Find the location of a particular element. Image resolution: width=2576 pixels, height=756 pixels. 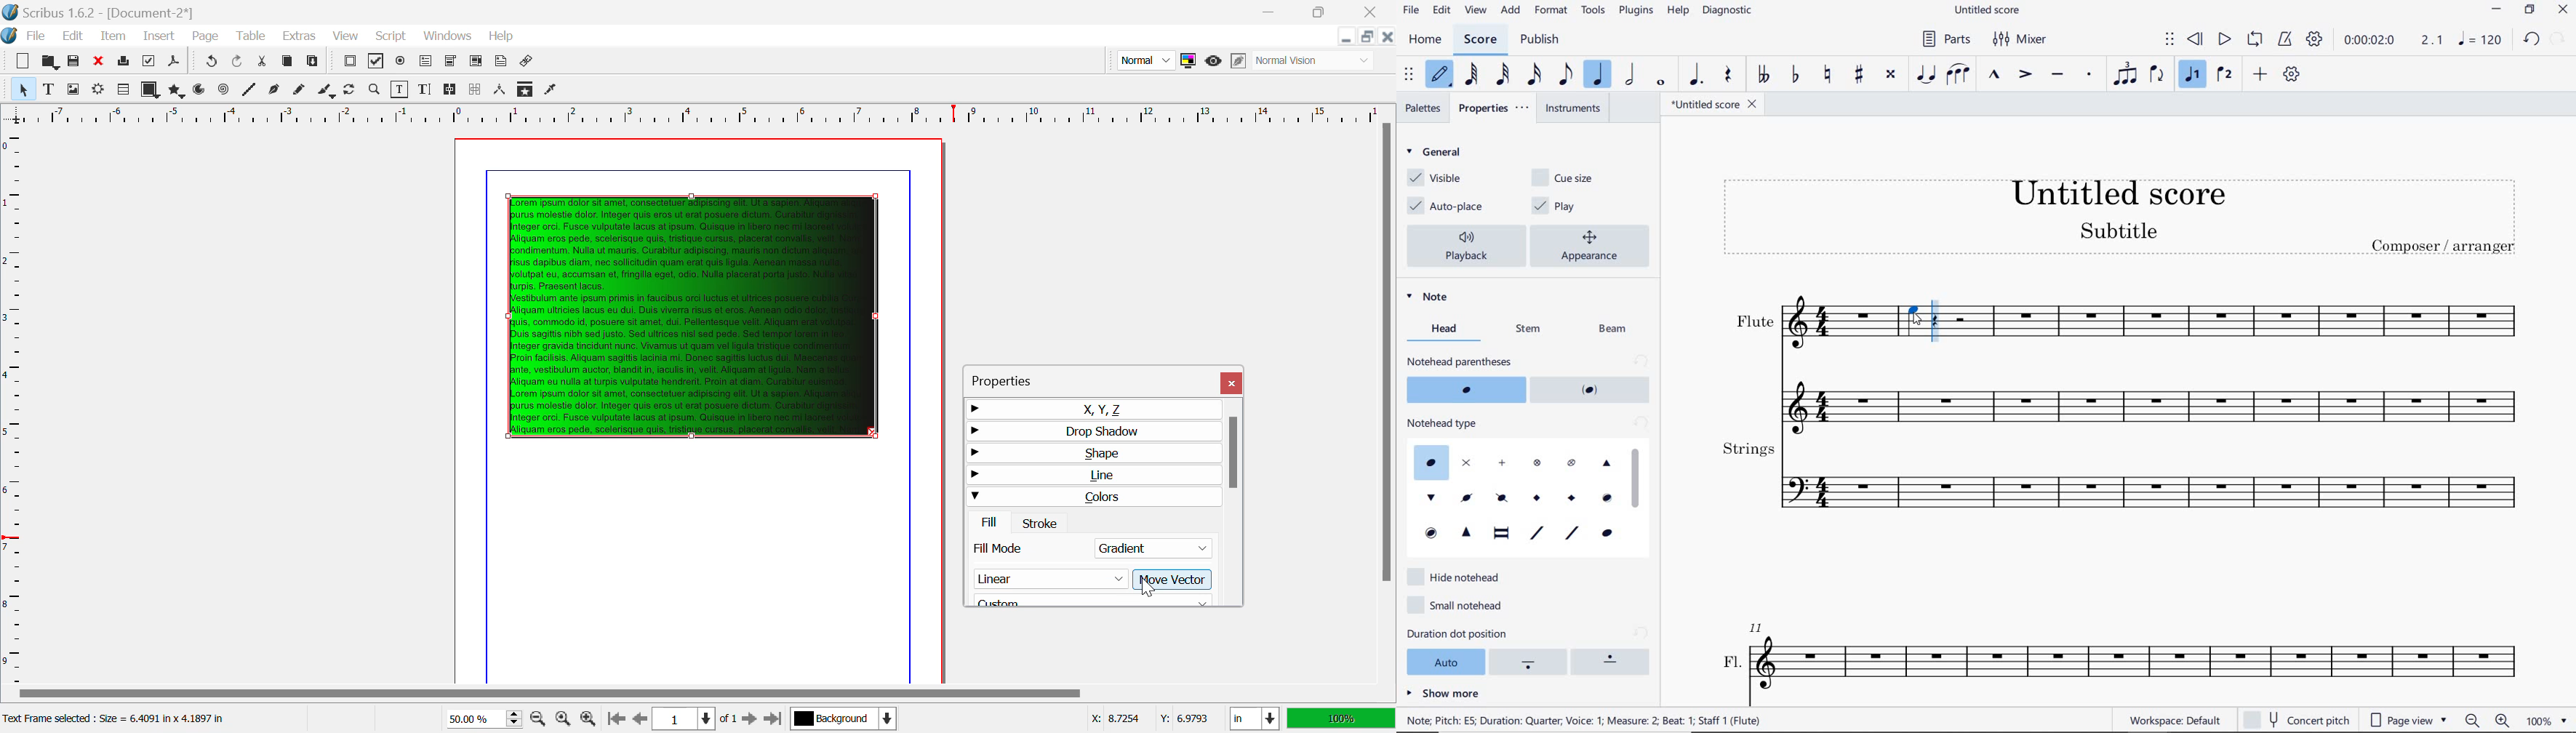

Pdf Radio Button is located at coordinates (401, 63).